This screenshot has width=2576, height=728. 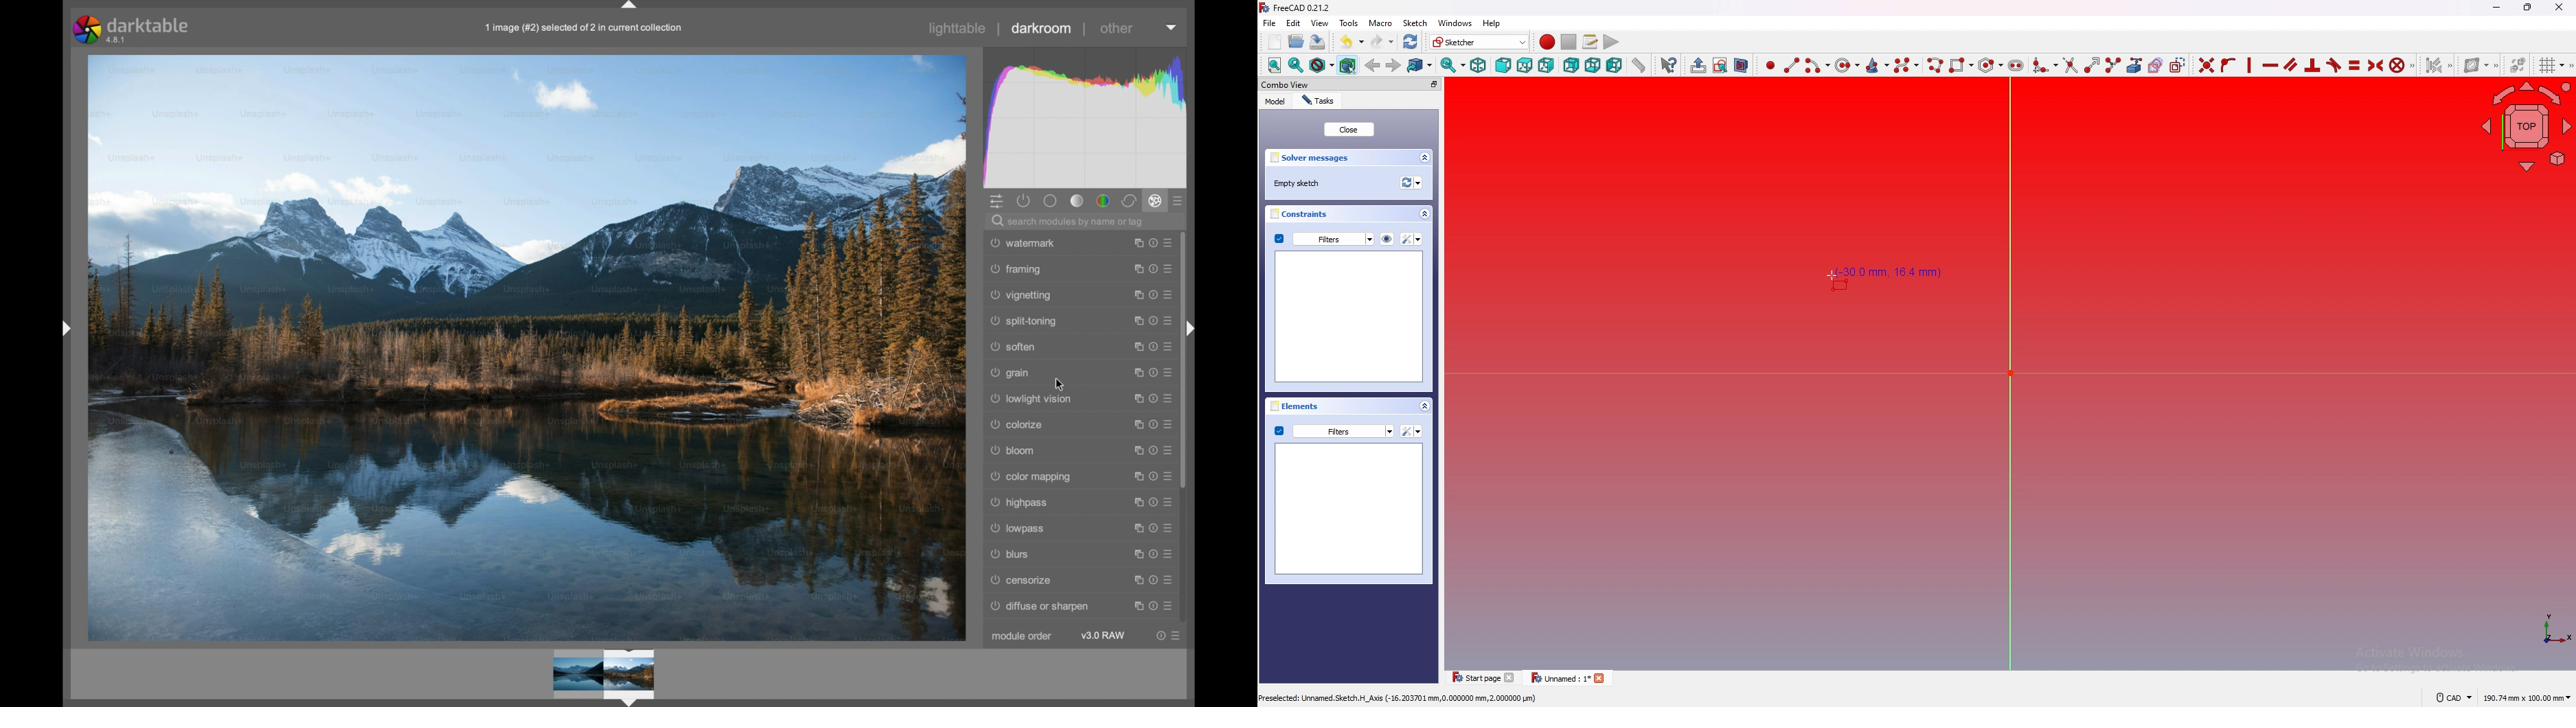 What do you see at coordinates (1083, 116) in the screenshot?
I see `histogram` at bounding box center [1083, 116].